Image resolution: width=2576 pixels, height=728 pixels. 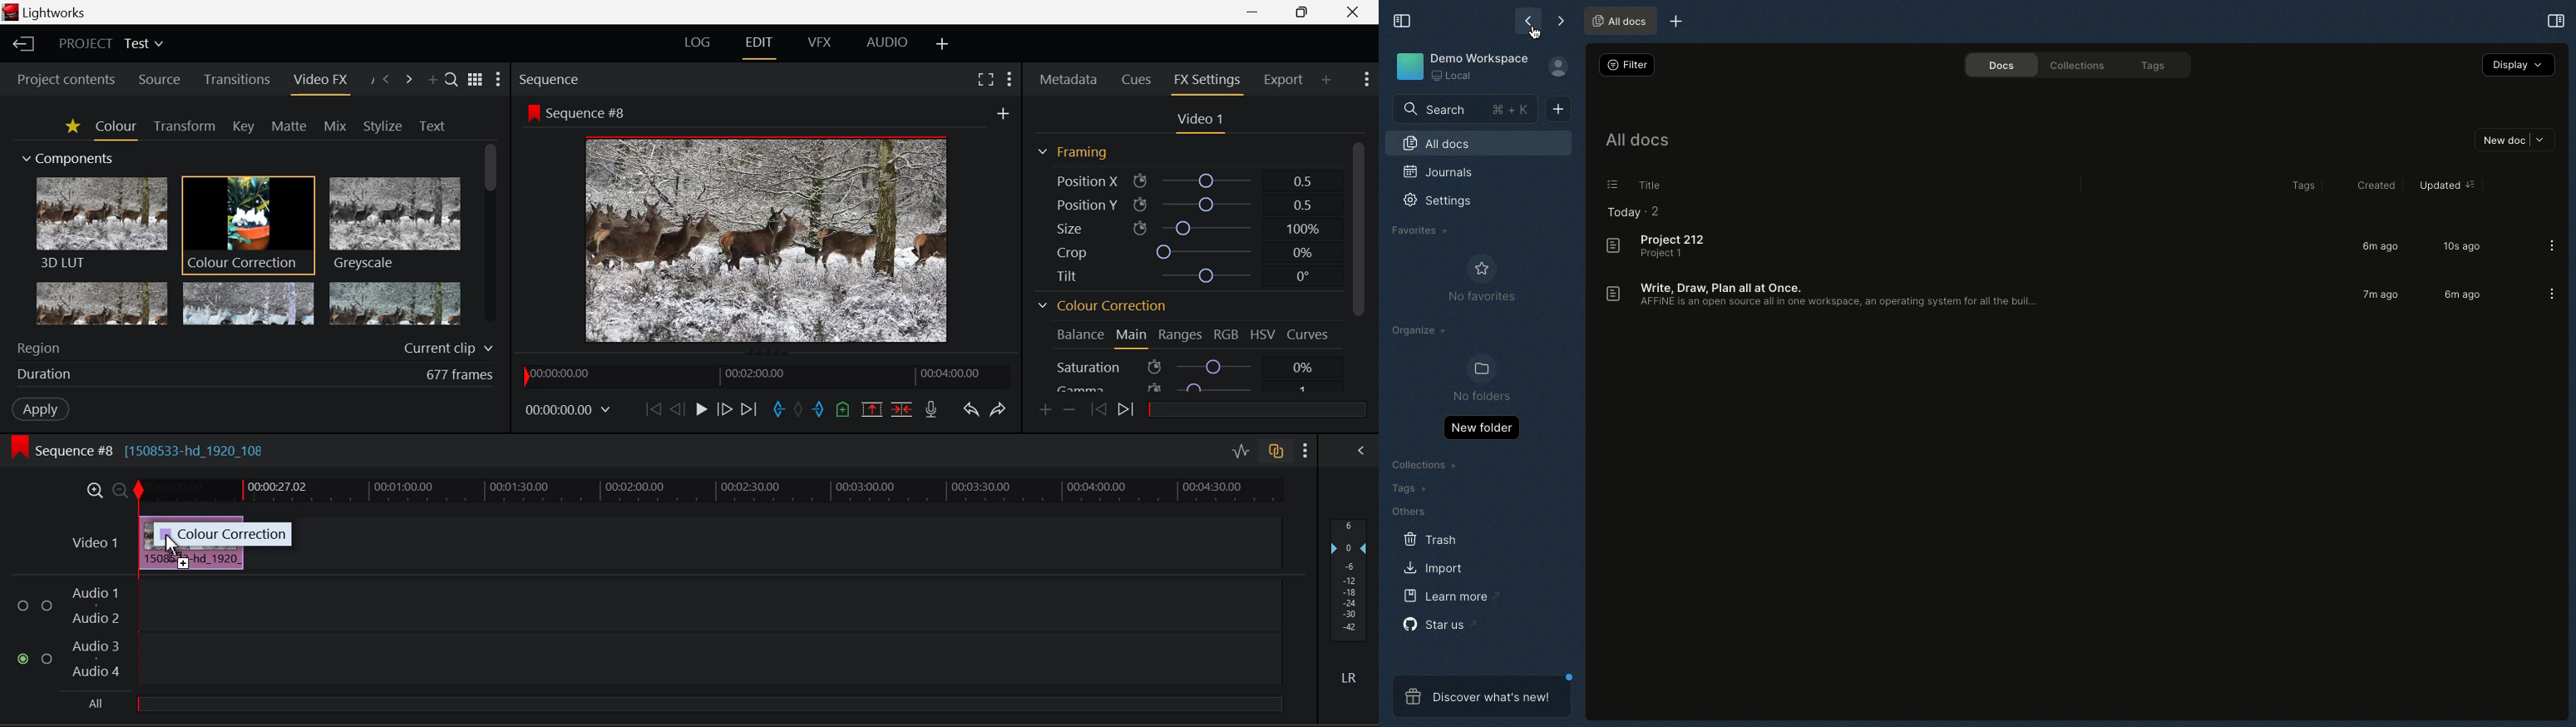 I want to click on Full Screen, so click(x=986, y=80).